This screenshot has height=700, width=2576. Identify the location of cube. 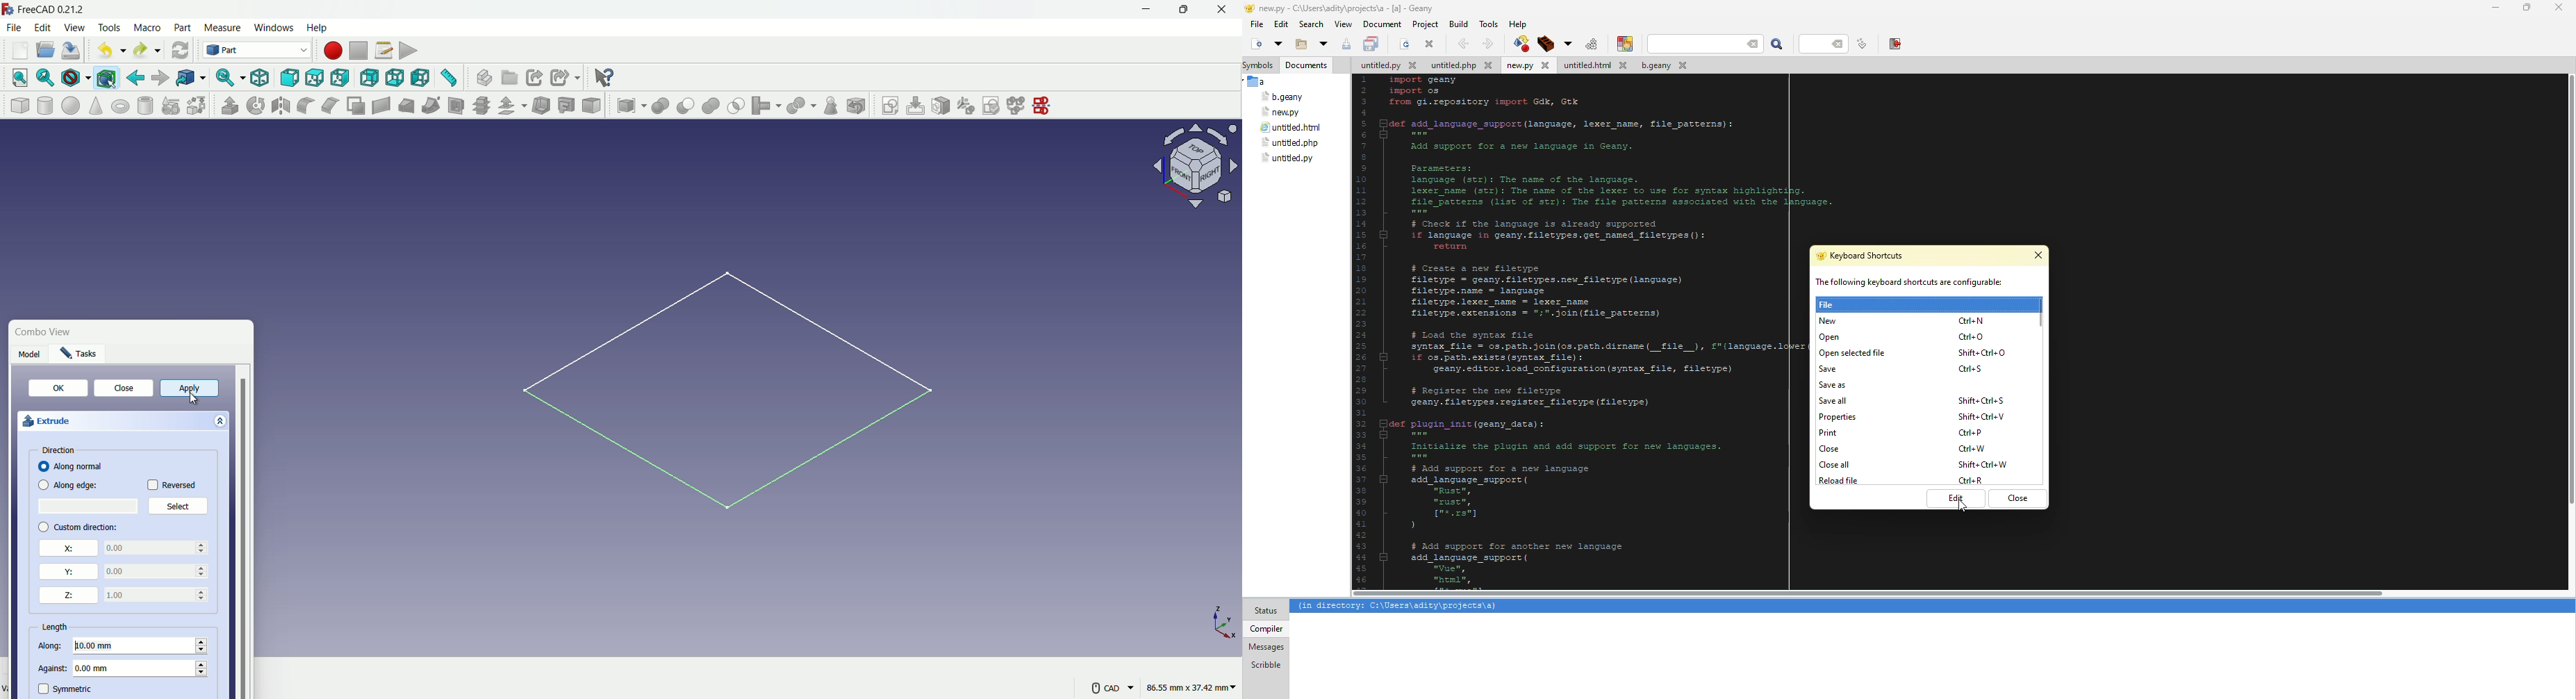
(19, 105).